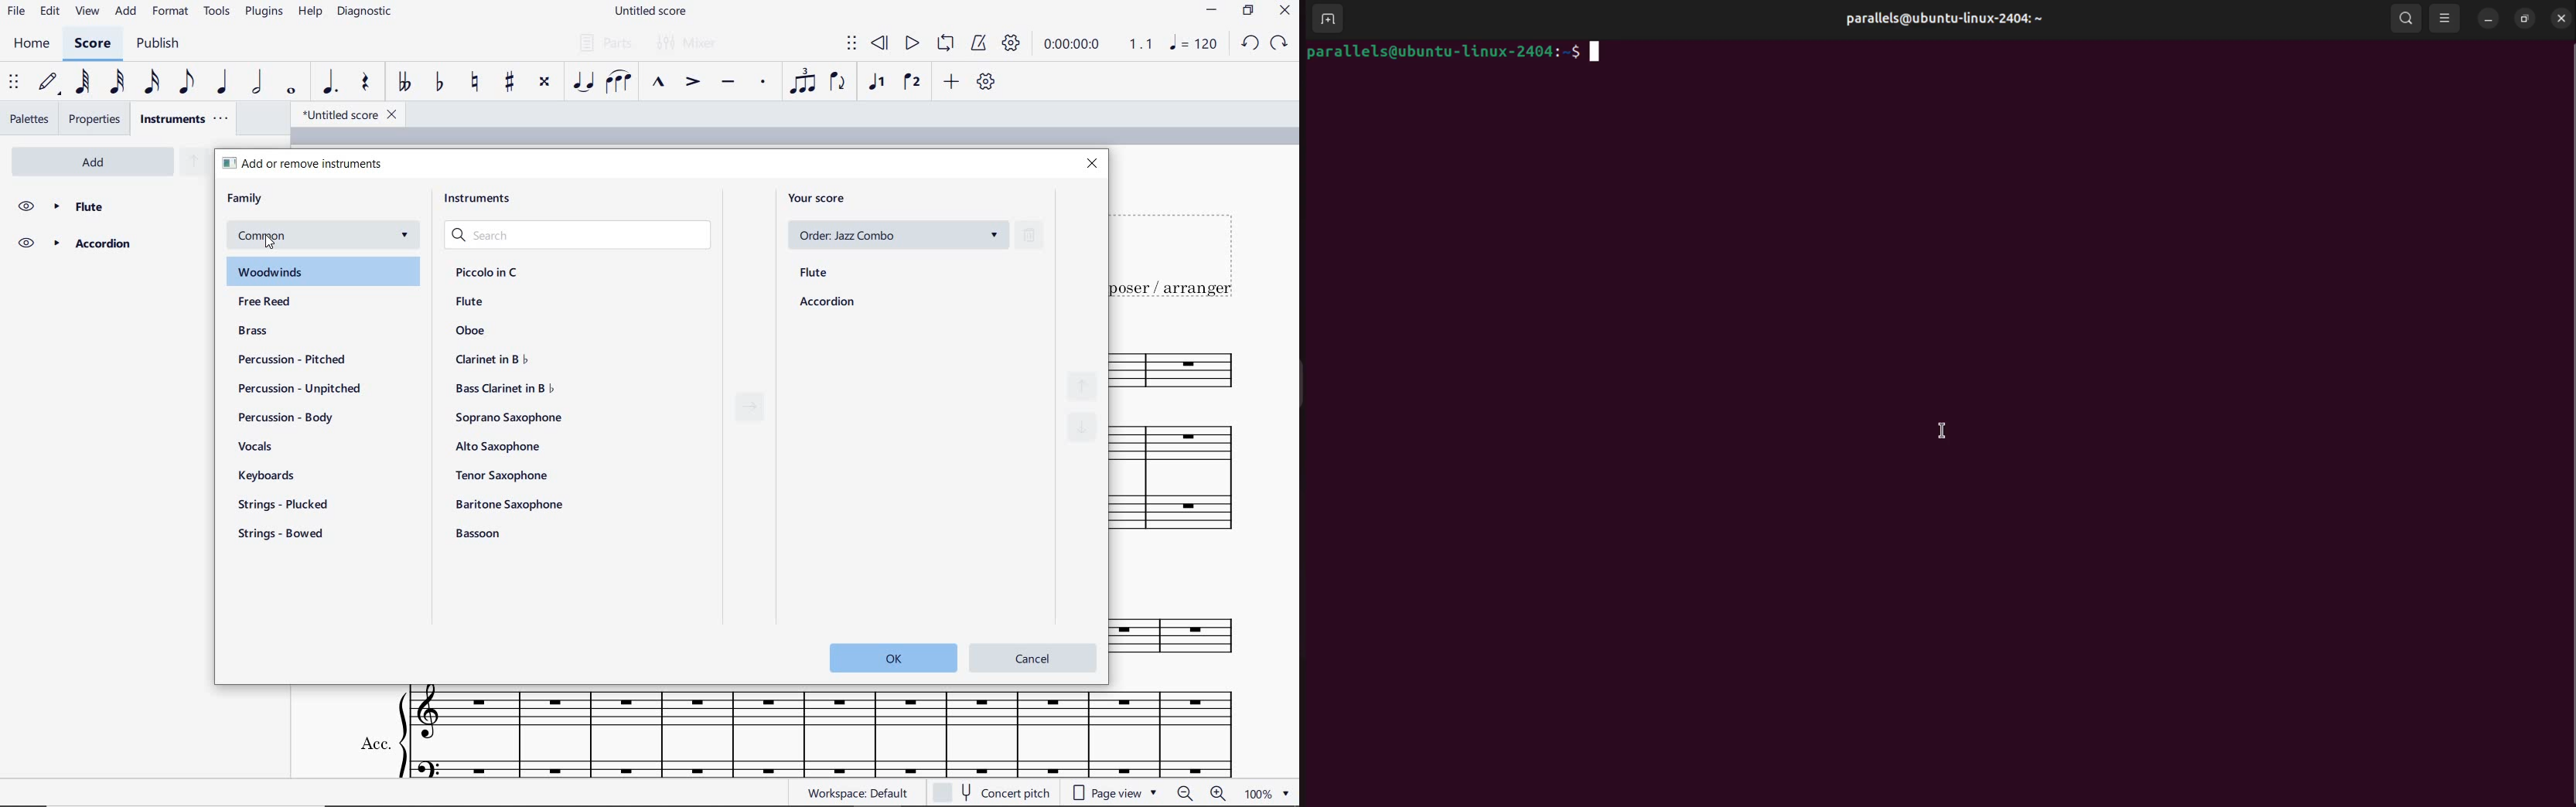 This screenshot has width=2576, height=812. Describe the element at coordinates (1280, 43) in the screenshot. I see `REDO` at that location.